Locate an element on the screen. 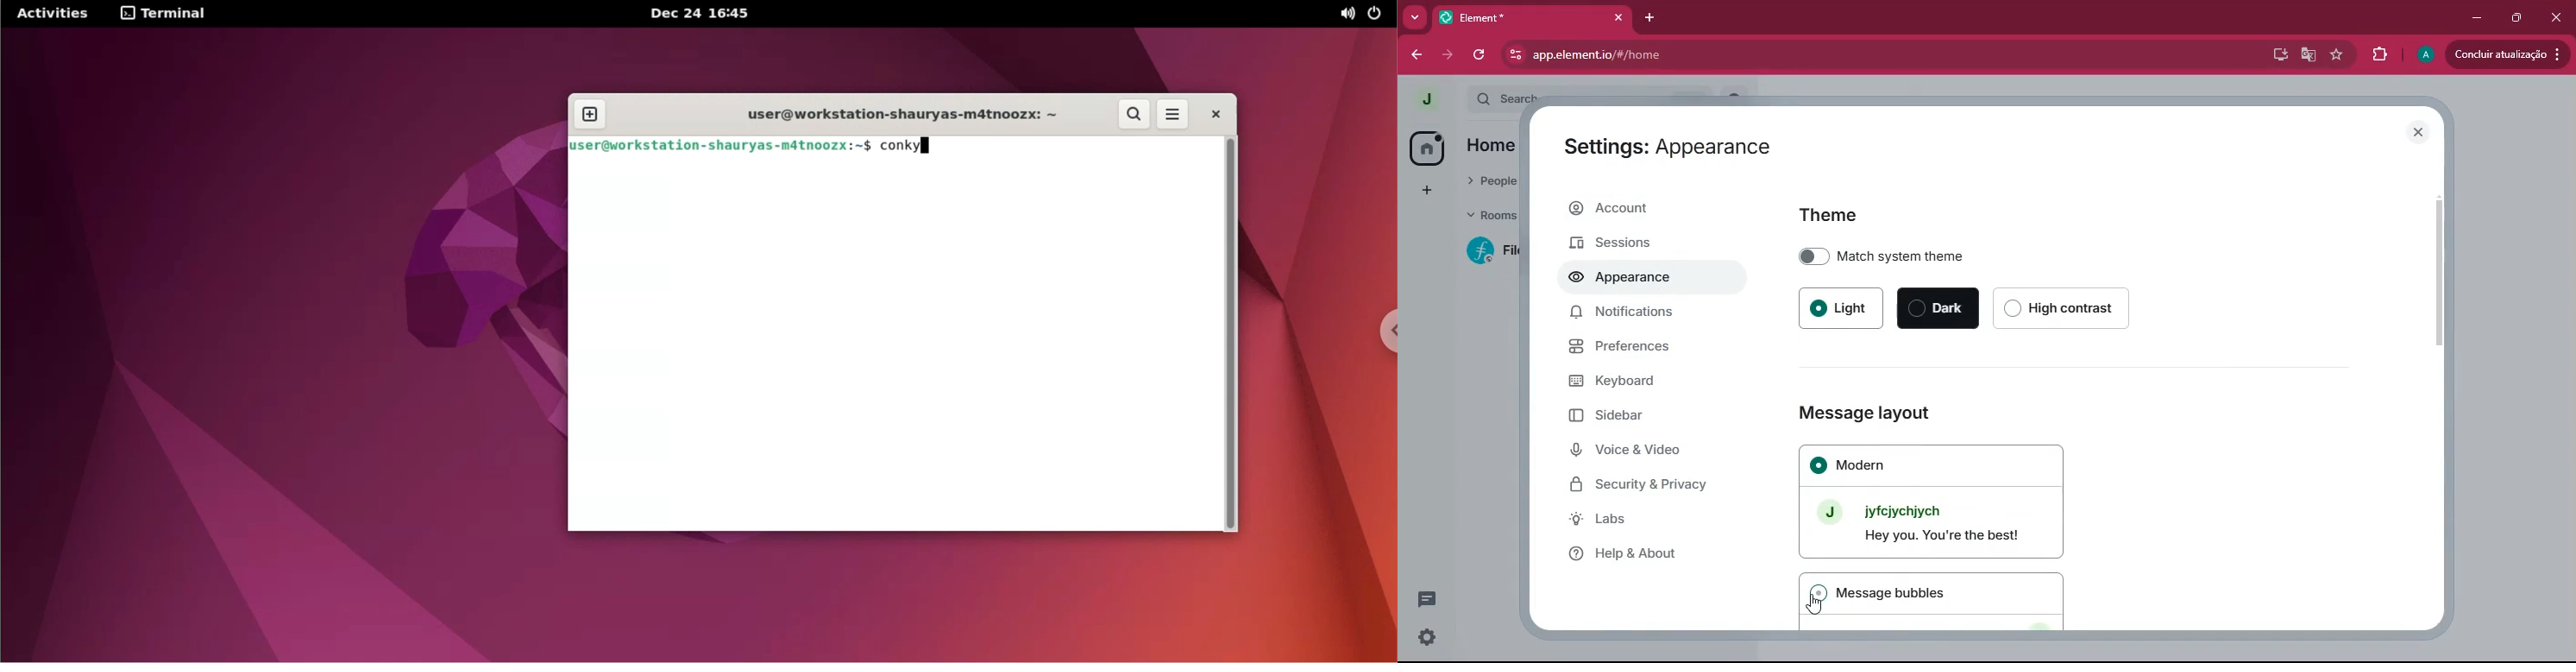 This screenshot has height=672, width=2576. match system theme is located at coordinates (1948, 253).